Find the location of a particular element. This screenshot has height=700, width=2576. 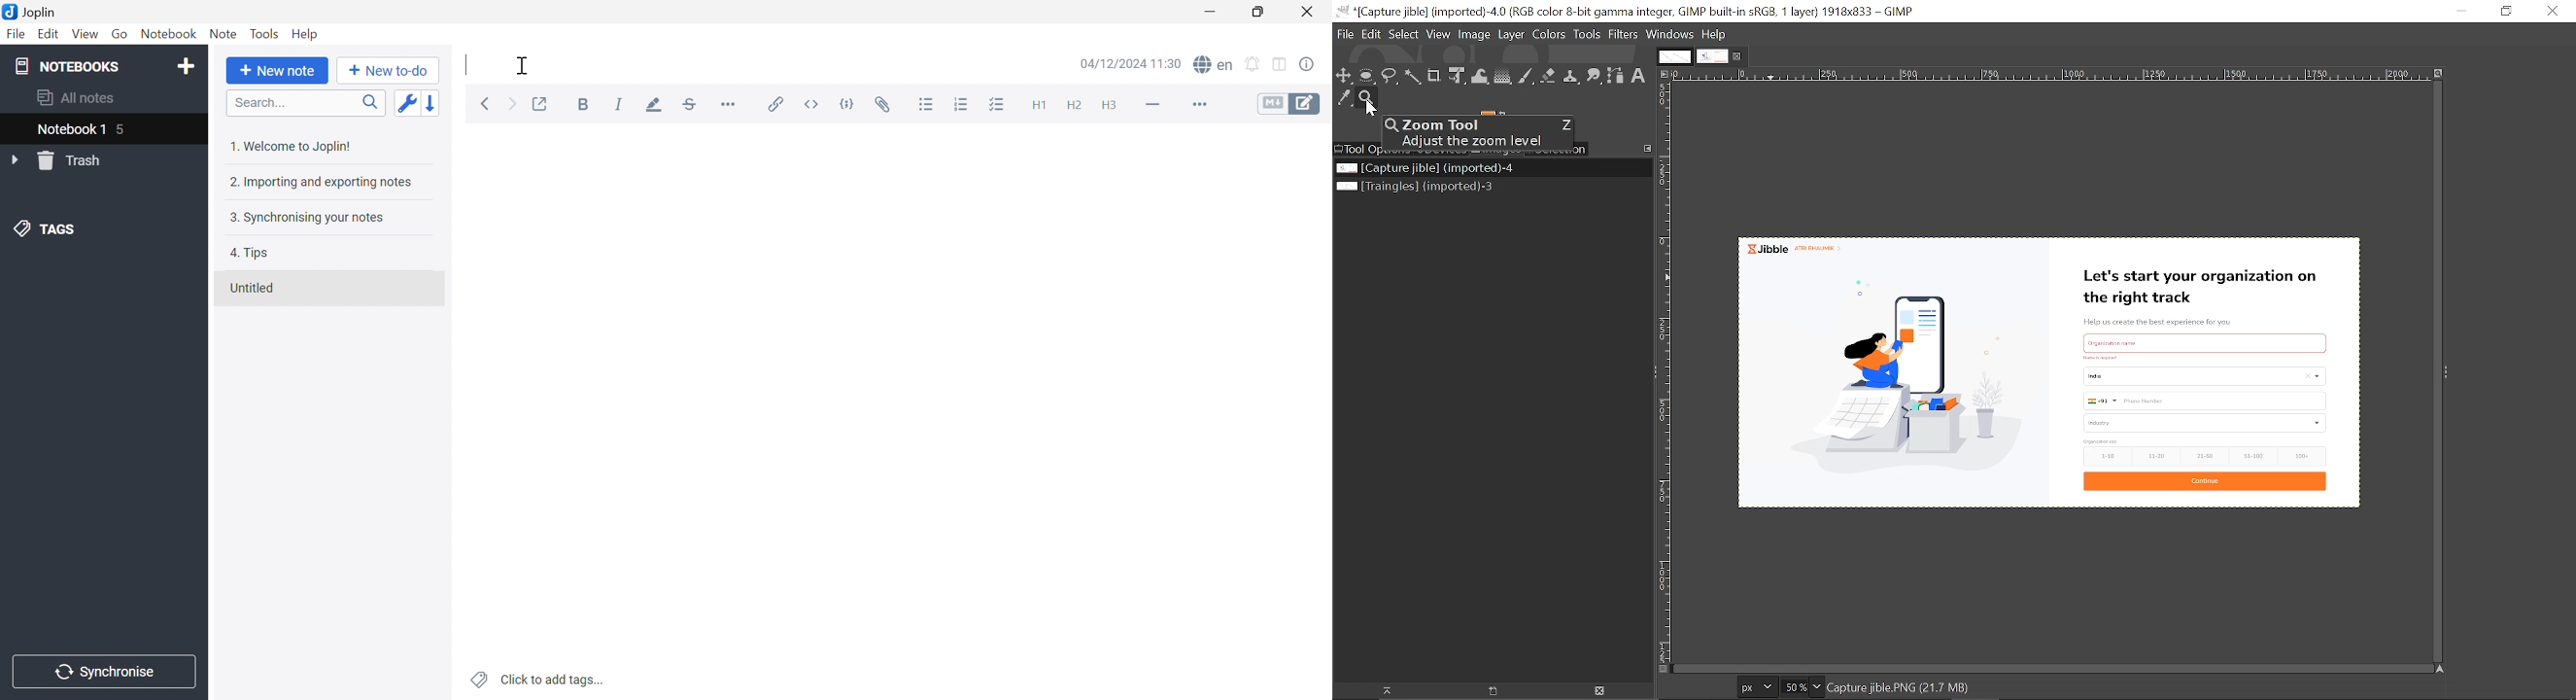

Change zoom is located at coordinates (1817, 686).